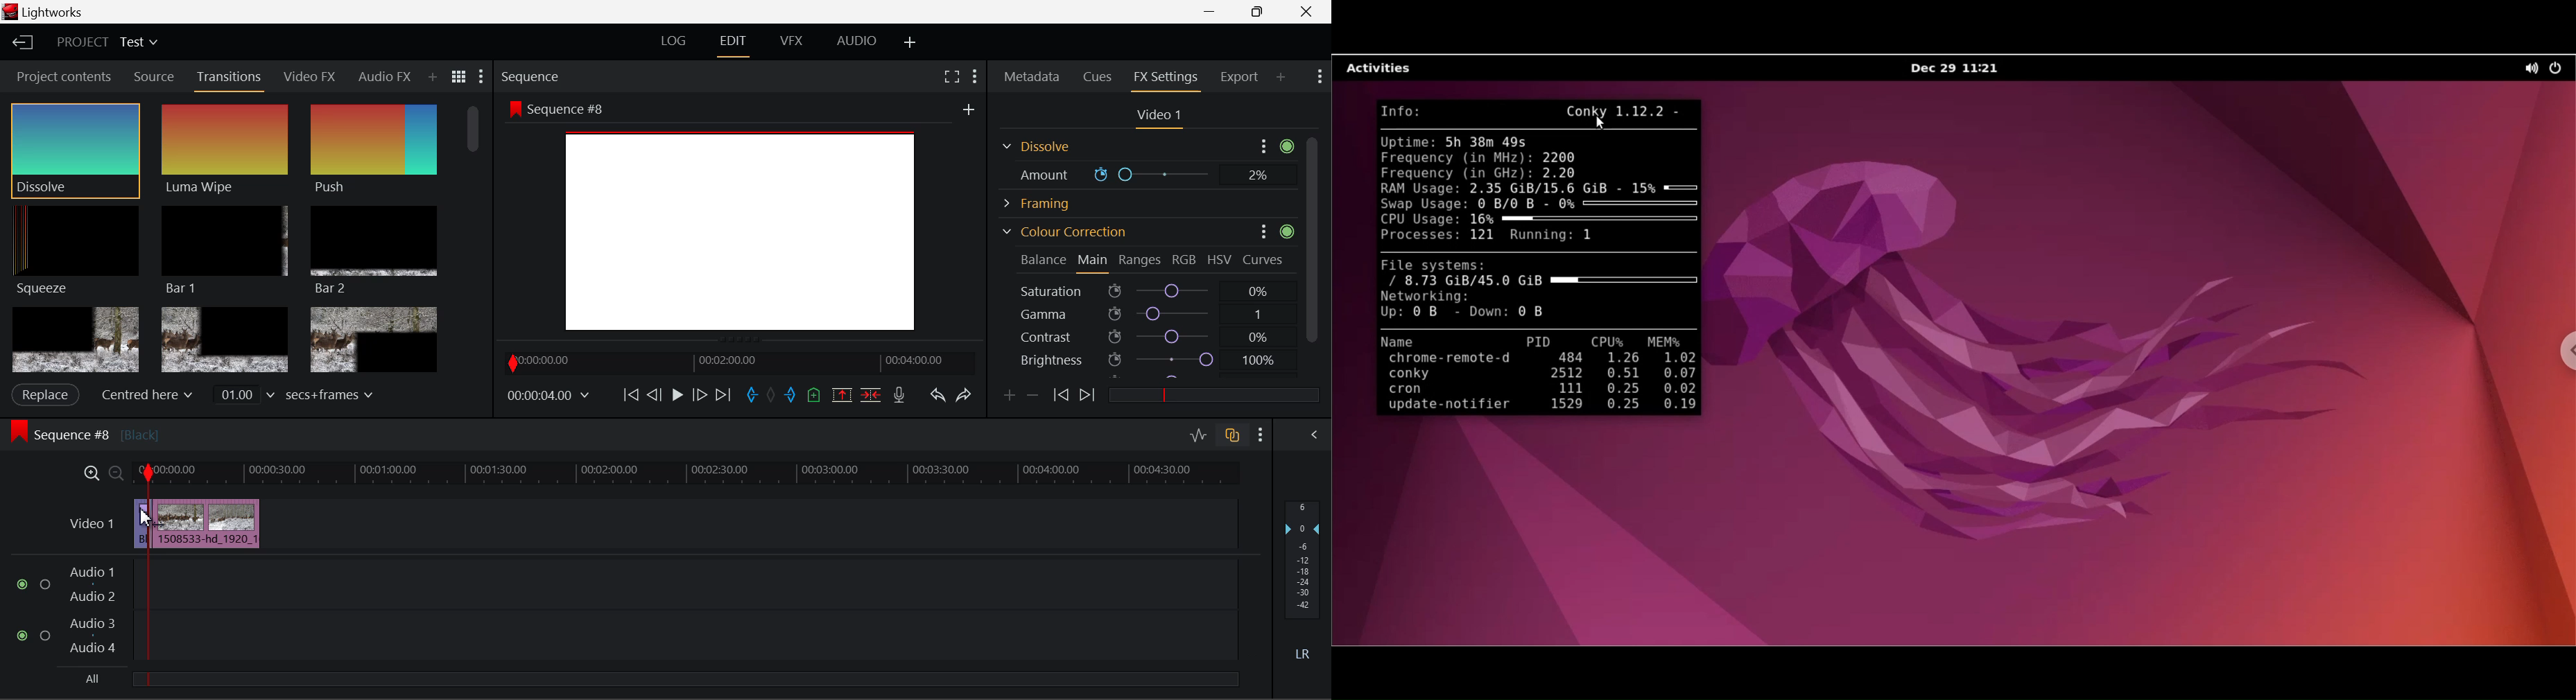  I want to click on Show Settings, so click(1261, 435).